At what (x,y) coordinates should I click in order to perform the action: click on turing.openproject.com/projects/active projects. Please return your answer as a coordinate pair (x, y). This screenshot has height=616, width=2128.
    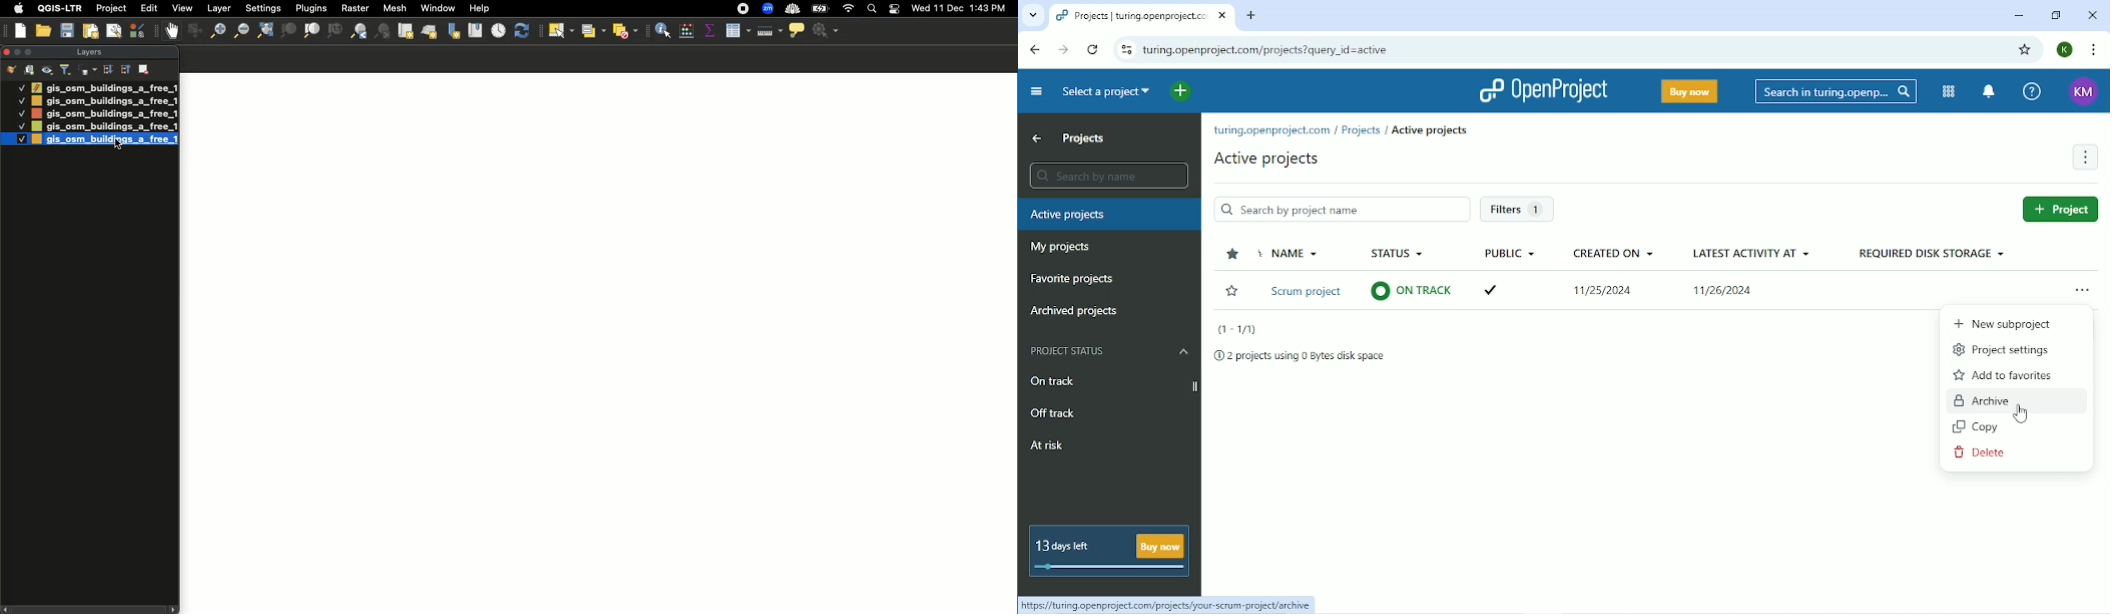
    Looking at the image, I should click on (1347, 129).